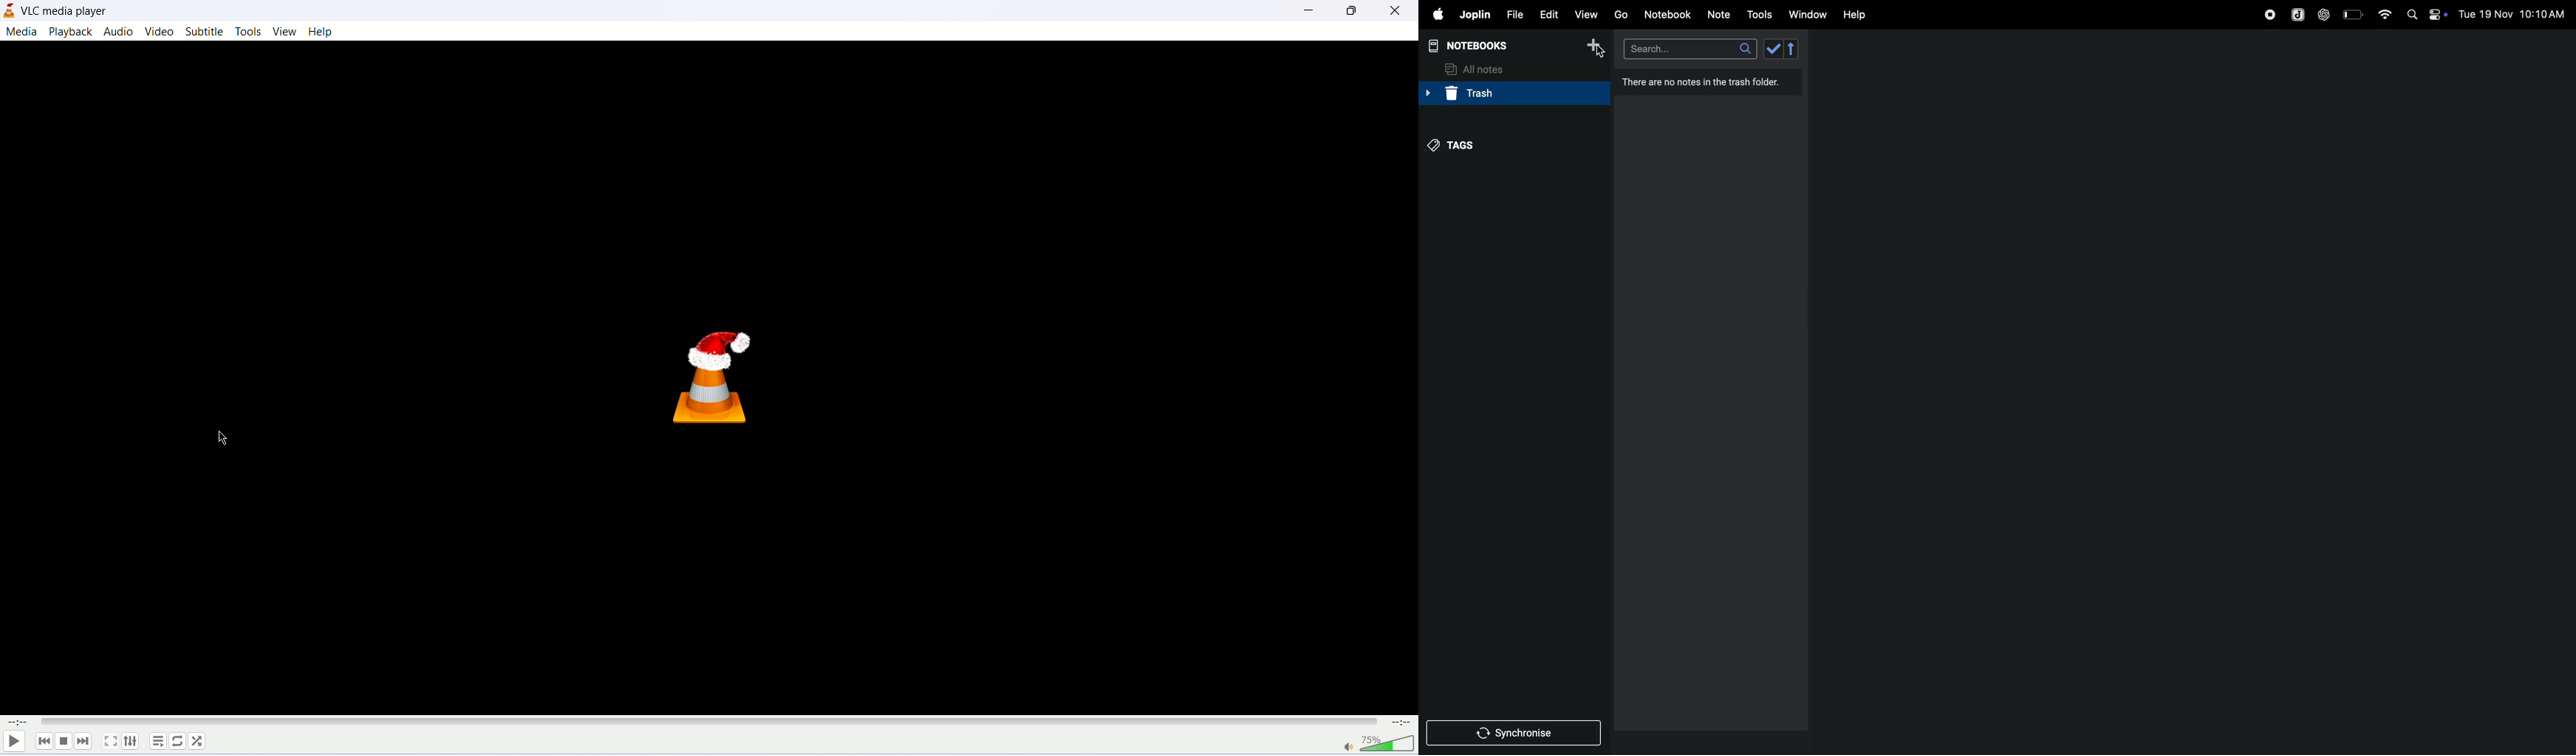  Describe the element at coordinates (711, 379) in the screenshot. I see `vlc logo` at that location.